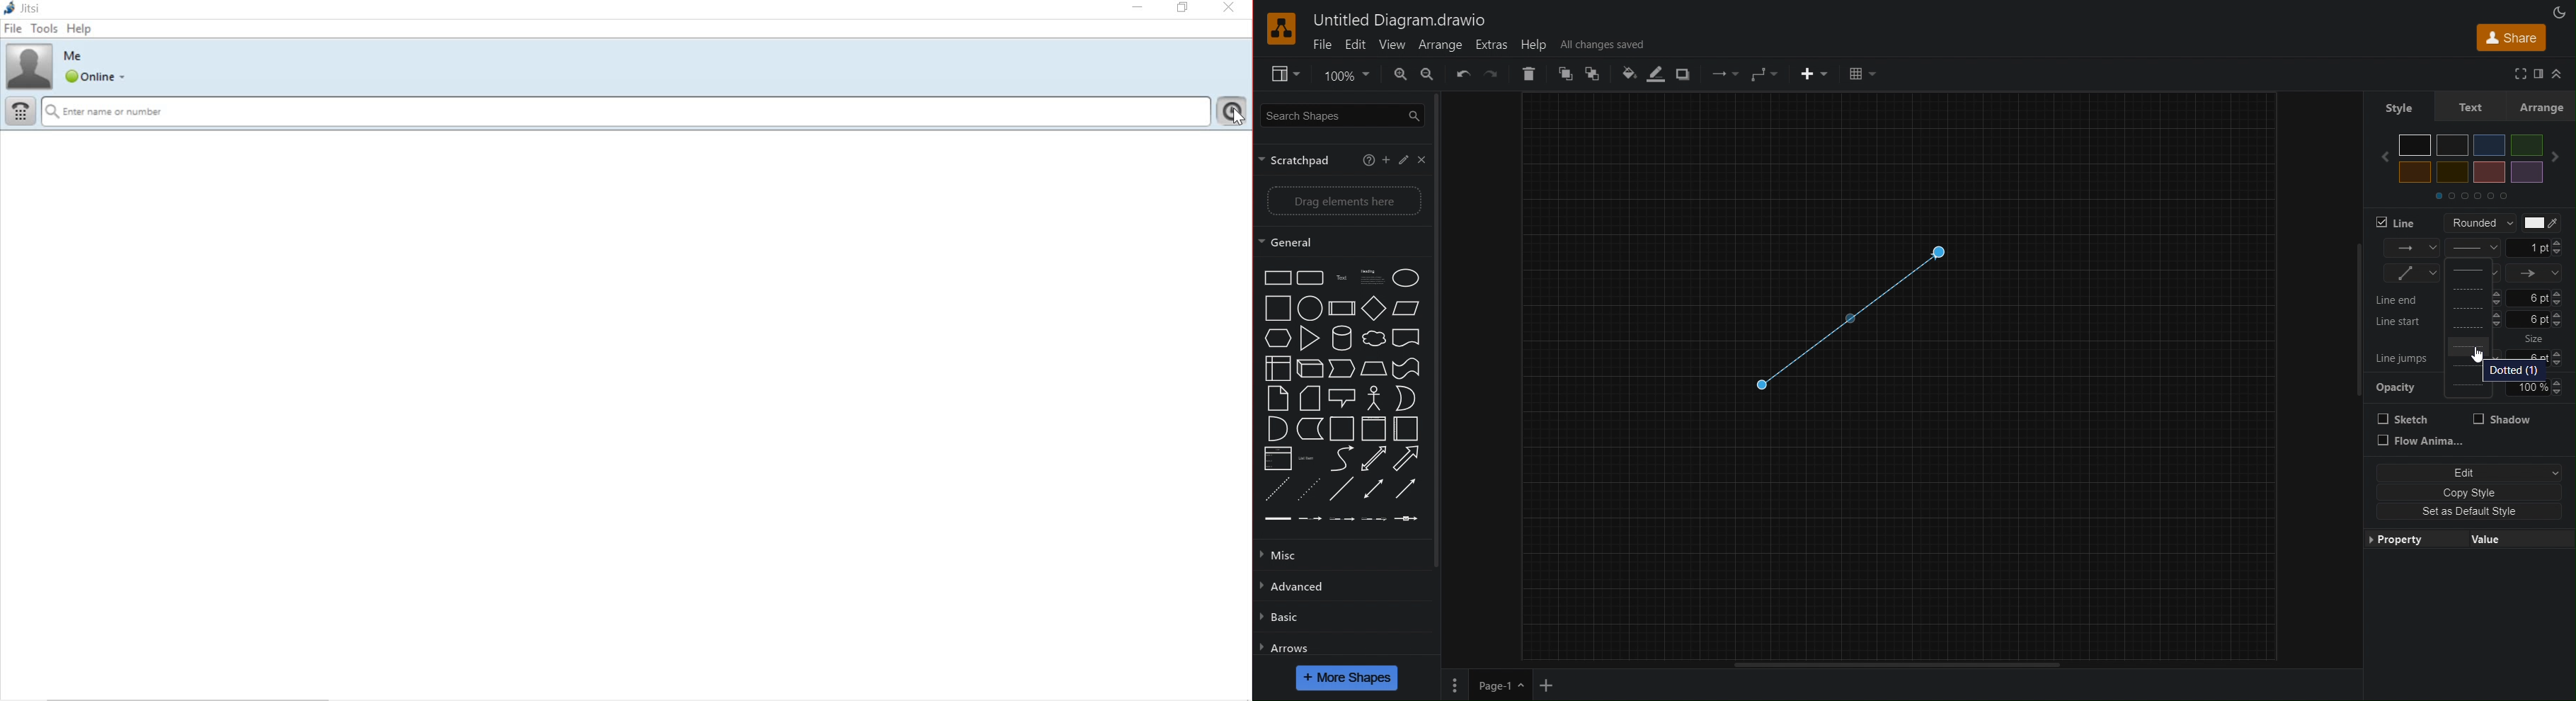  Describe the element at coordinates (98, 78) in the screenshot. I see `global status` at that location.